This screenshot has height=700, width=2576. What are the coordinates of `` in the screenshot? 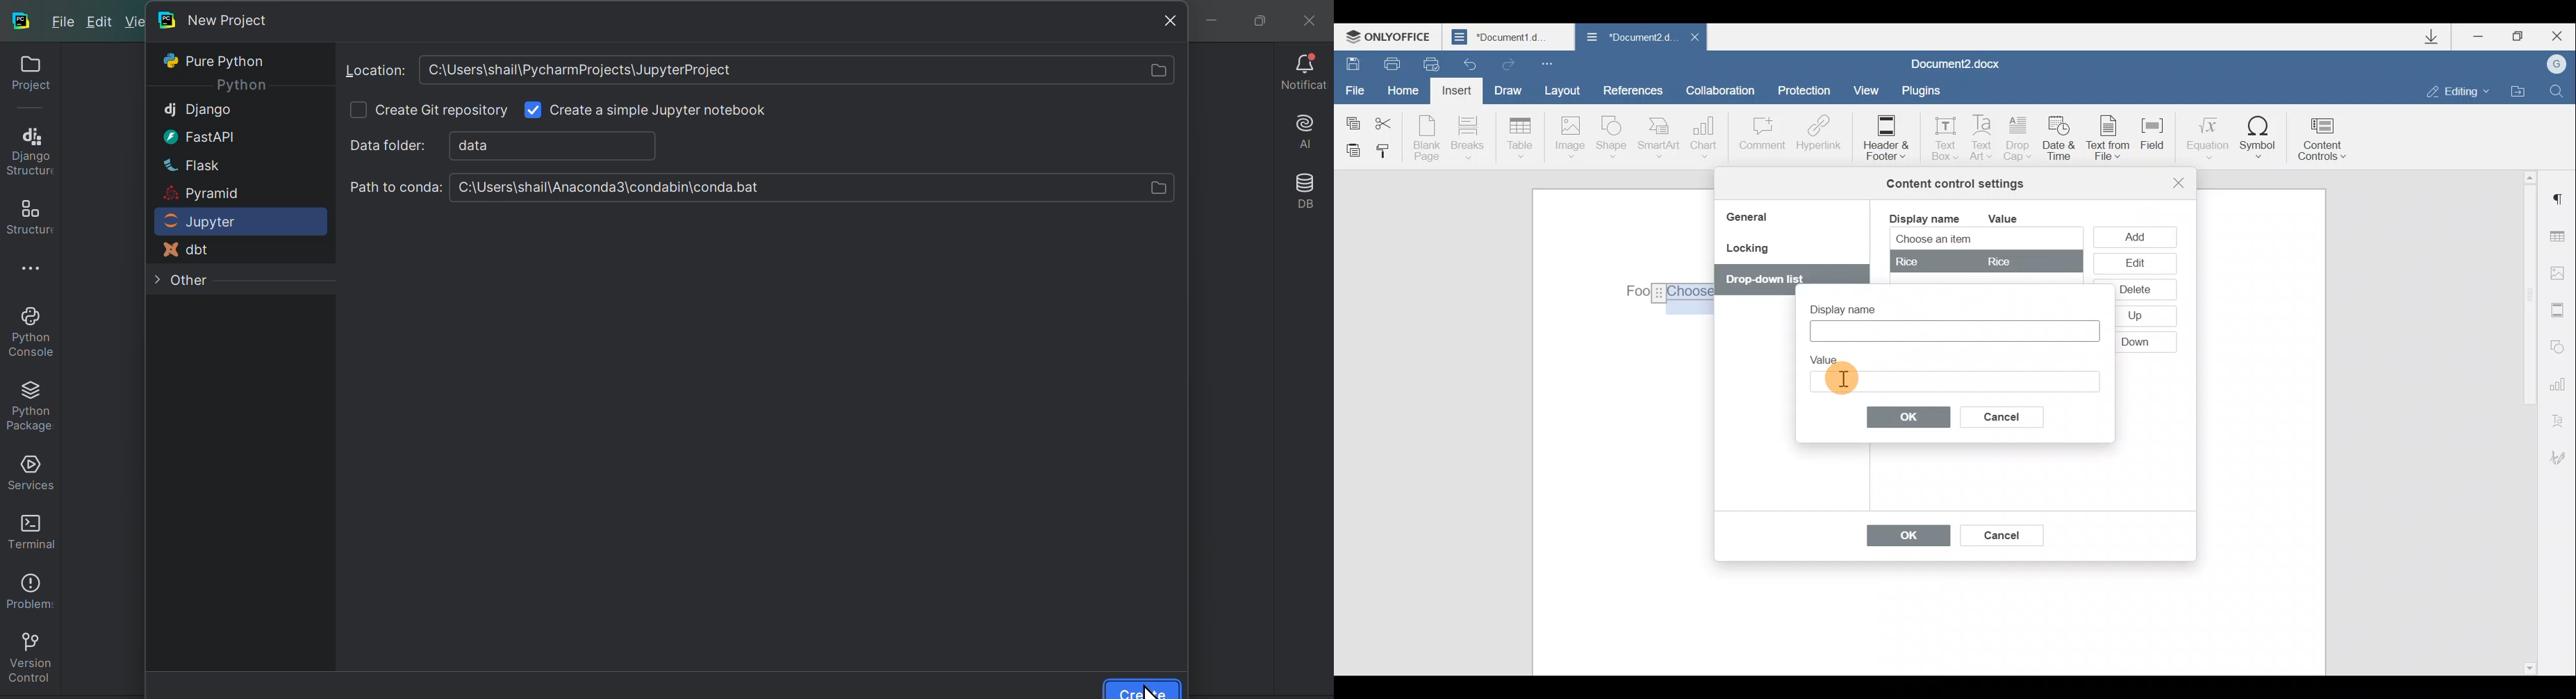 It's located at (2138, 316).